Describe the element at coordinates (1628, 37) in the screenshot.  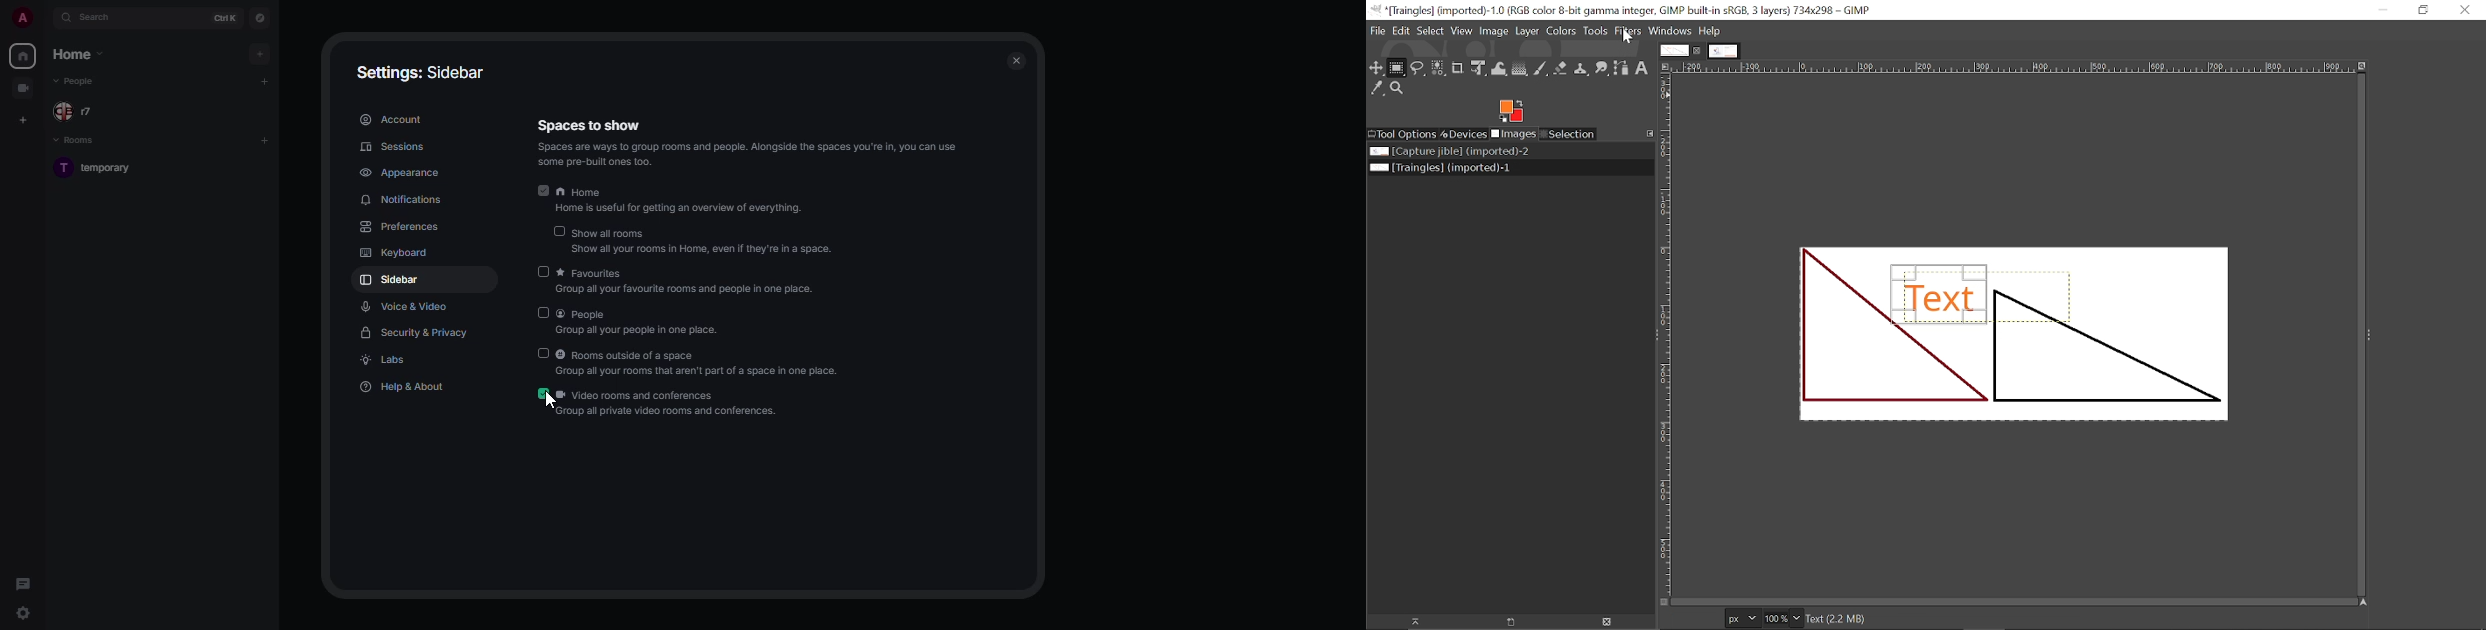
I see `Cursor` at that location.